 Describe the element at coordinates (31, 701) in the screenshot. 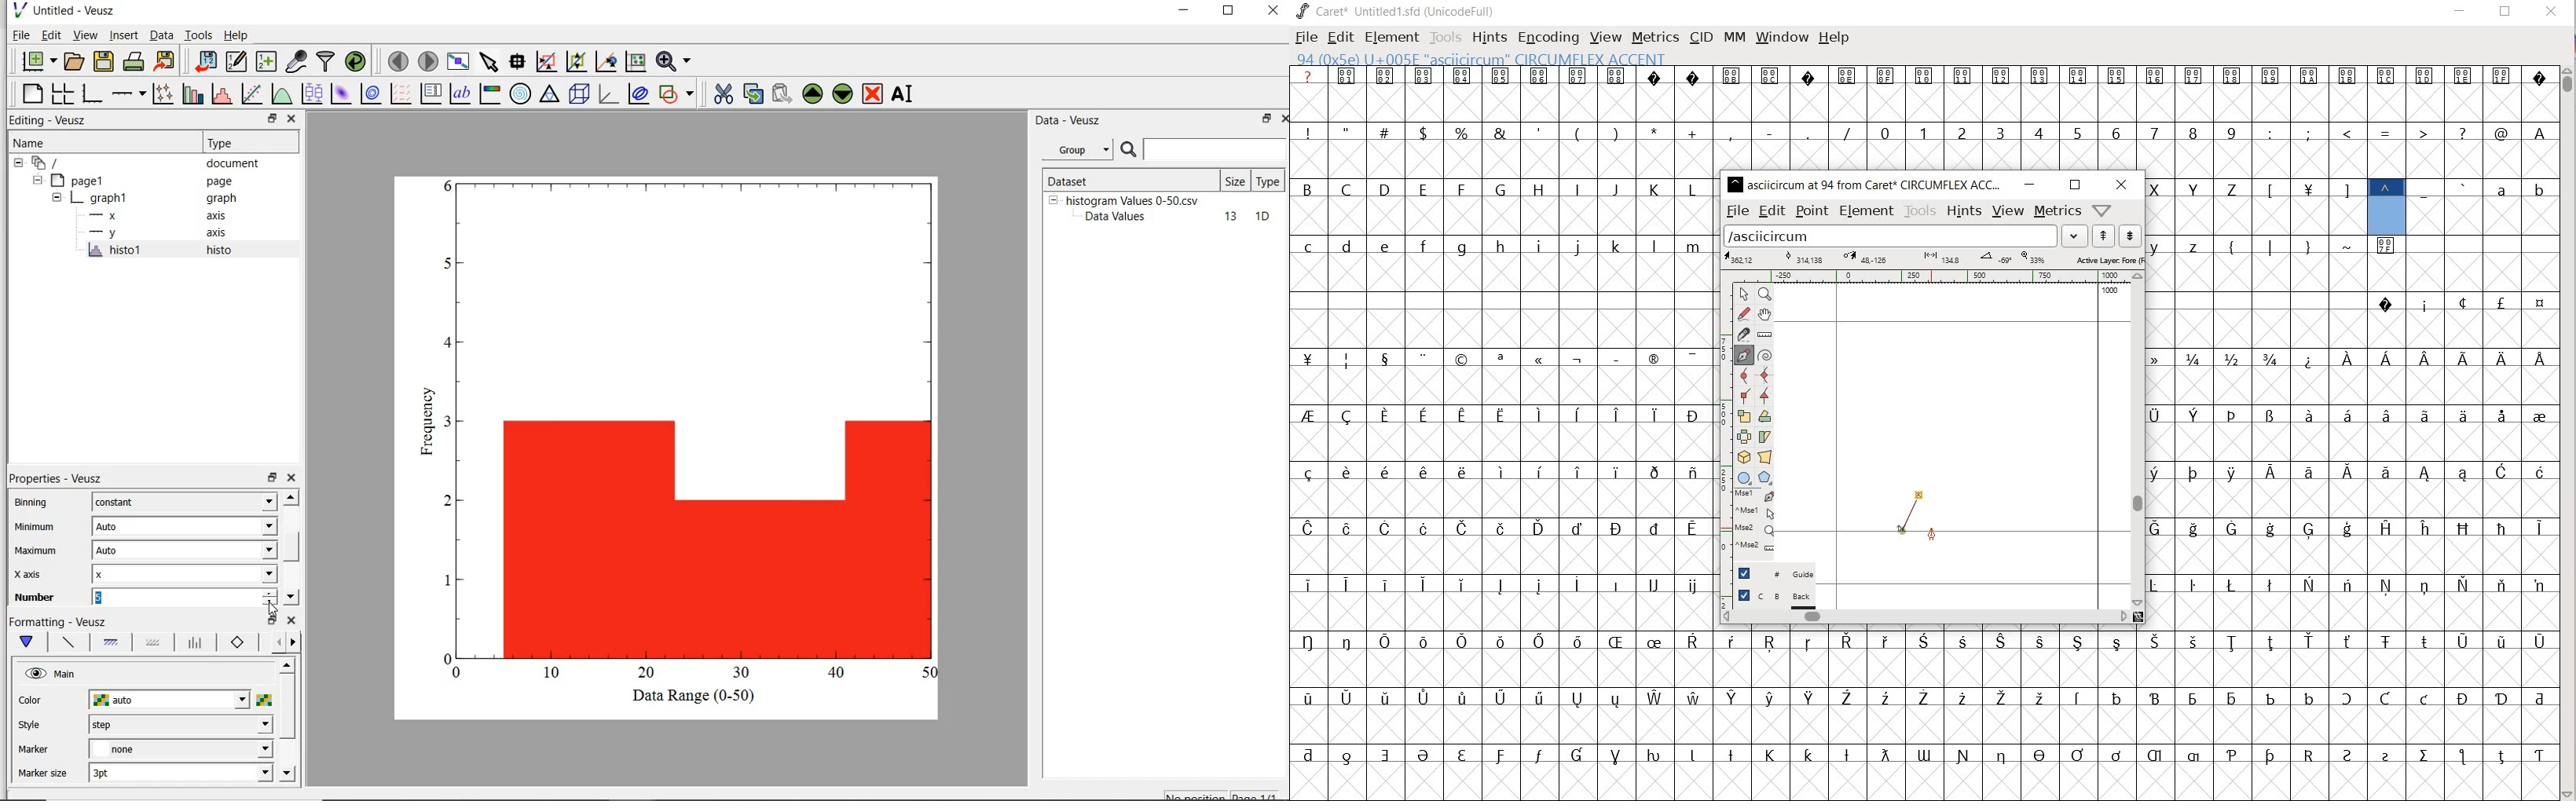

I see `Color` at that location.